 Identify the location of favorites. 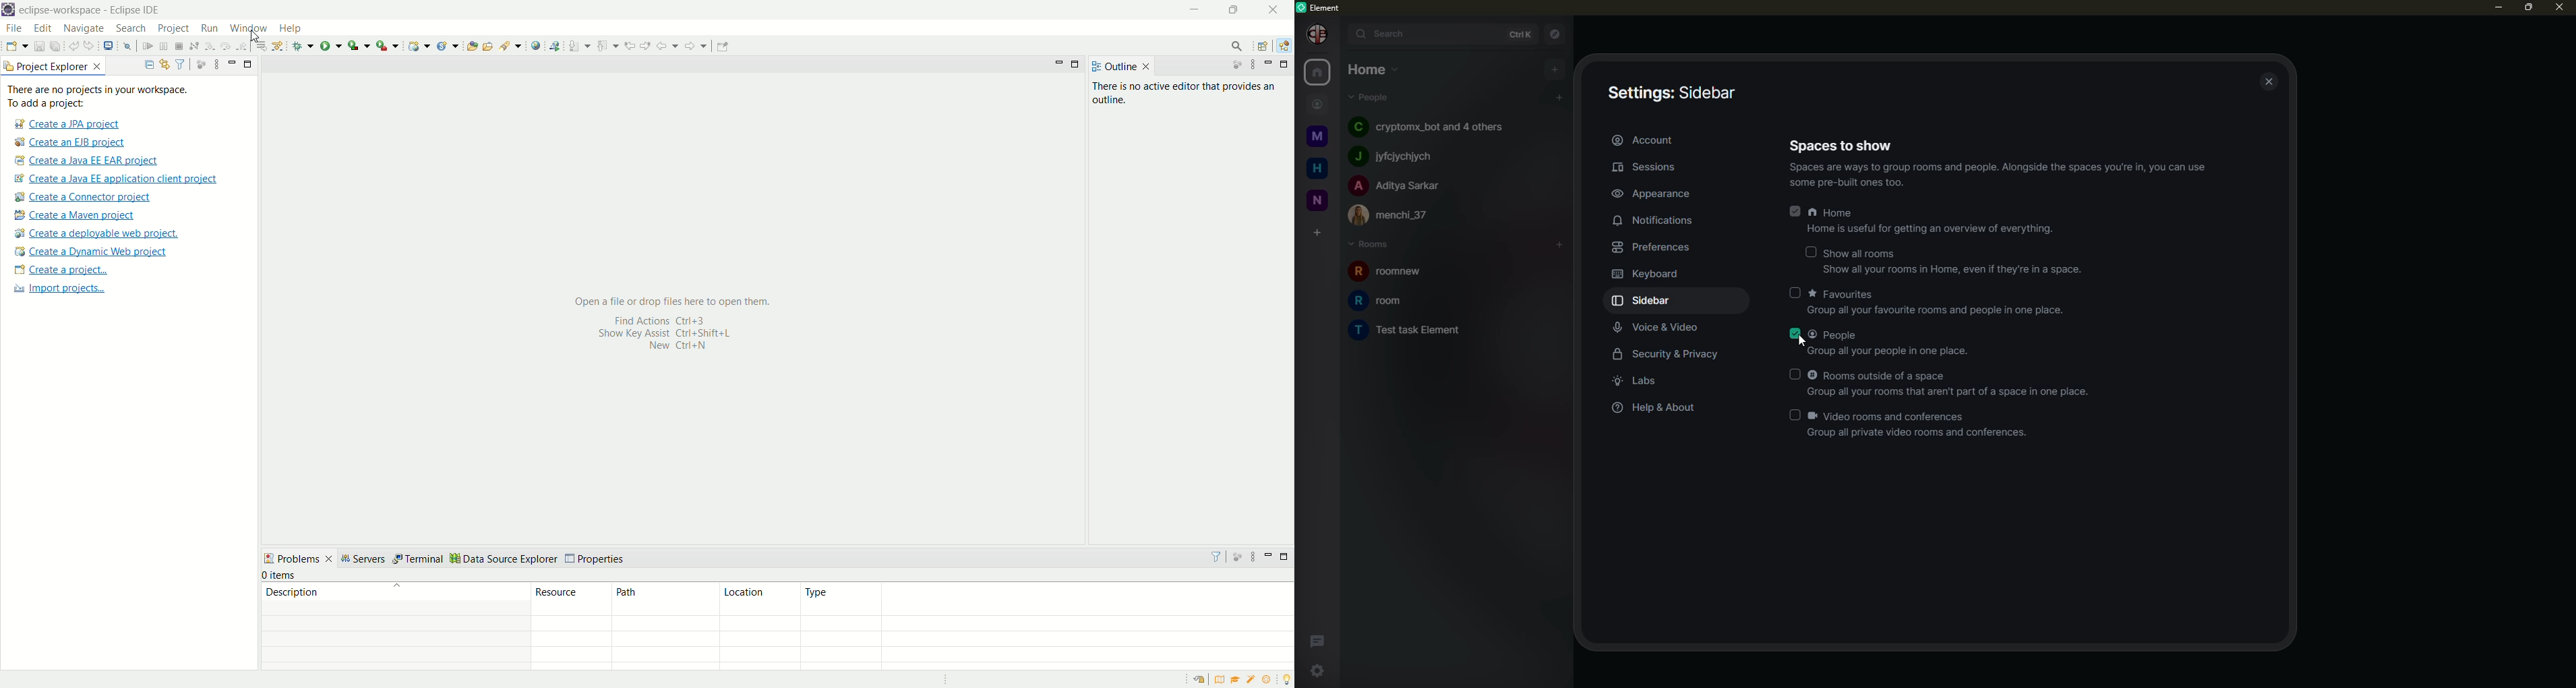
(1940, 302).